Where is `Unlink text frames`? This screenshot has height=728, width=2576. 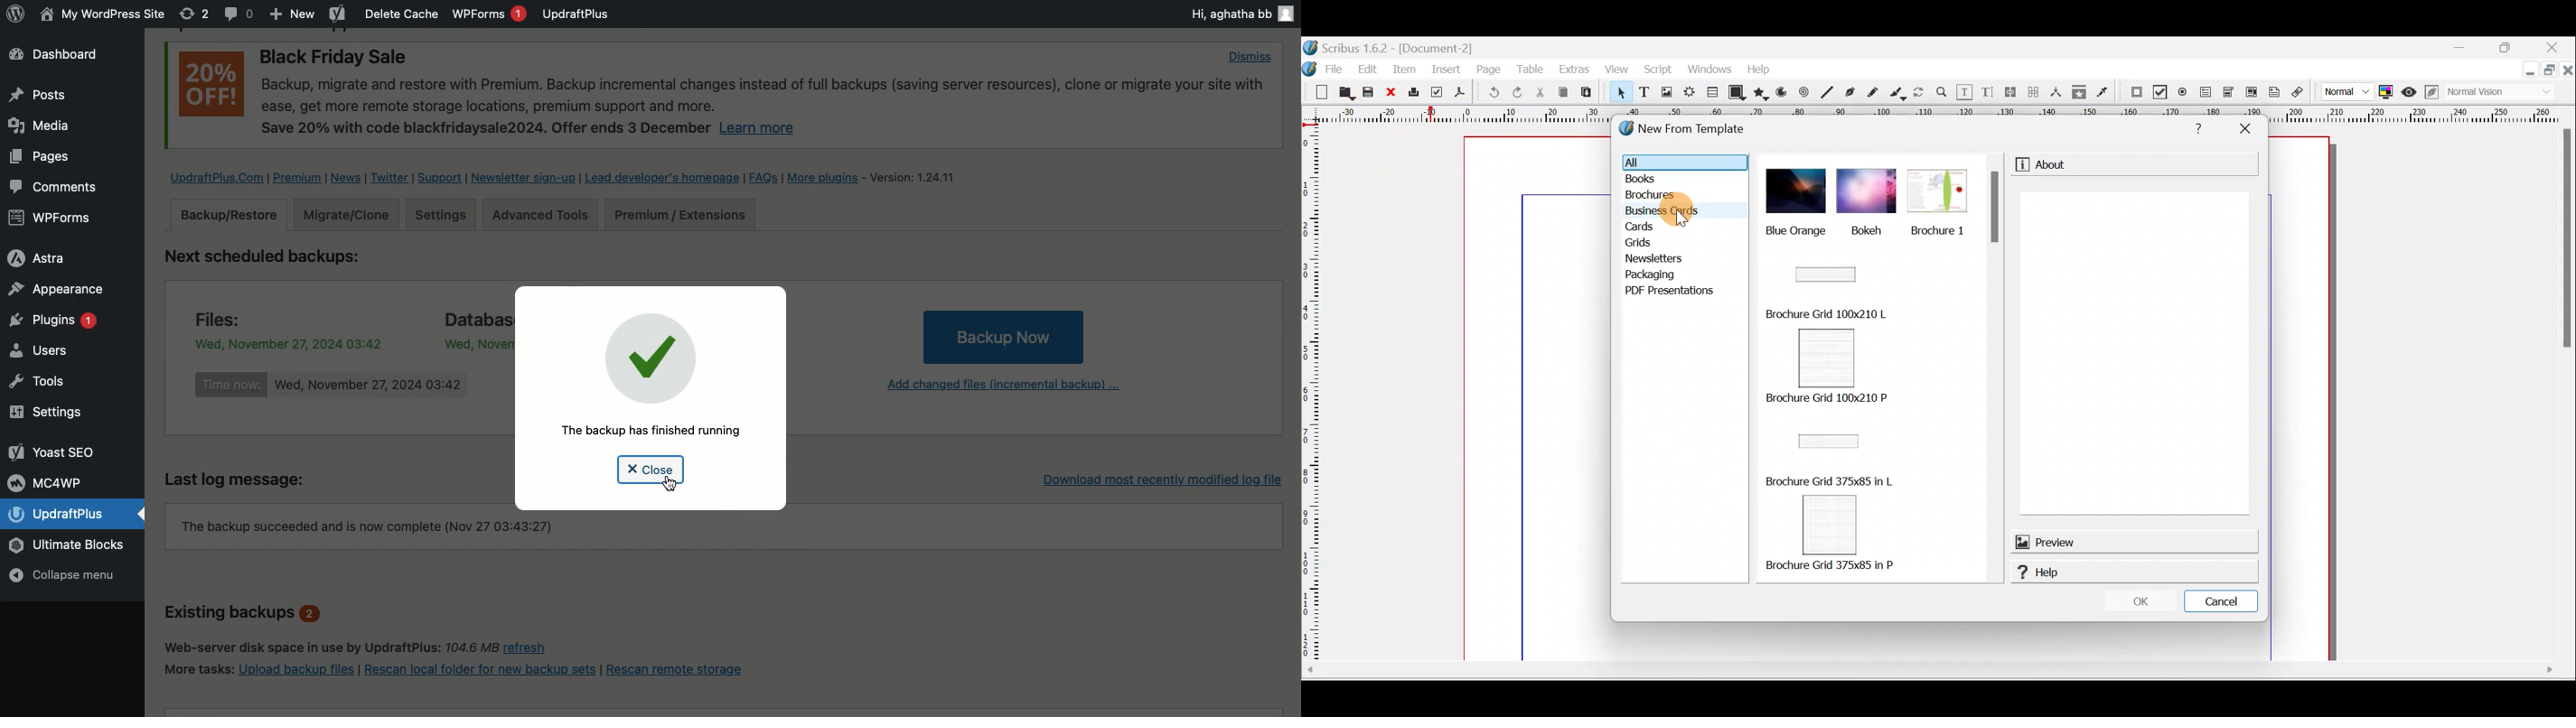
Unlink text frames is located at coordinates (2034, 92).